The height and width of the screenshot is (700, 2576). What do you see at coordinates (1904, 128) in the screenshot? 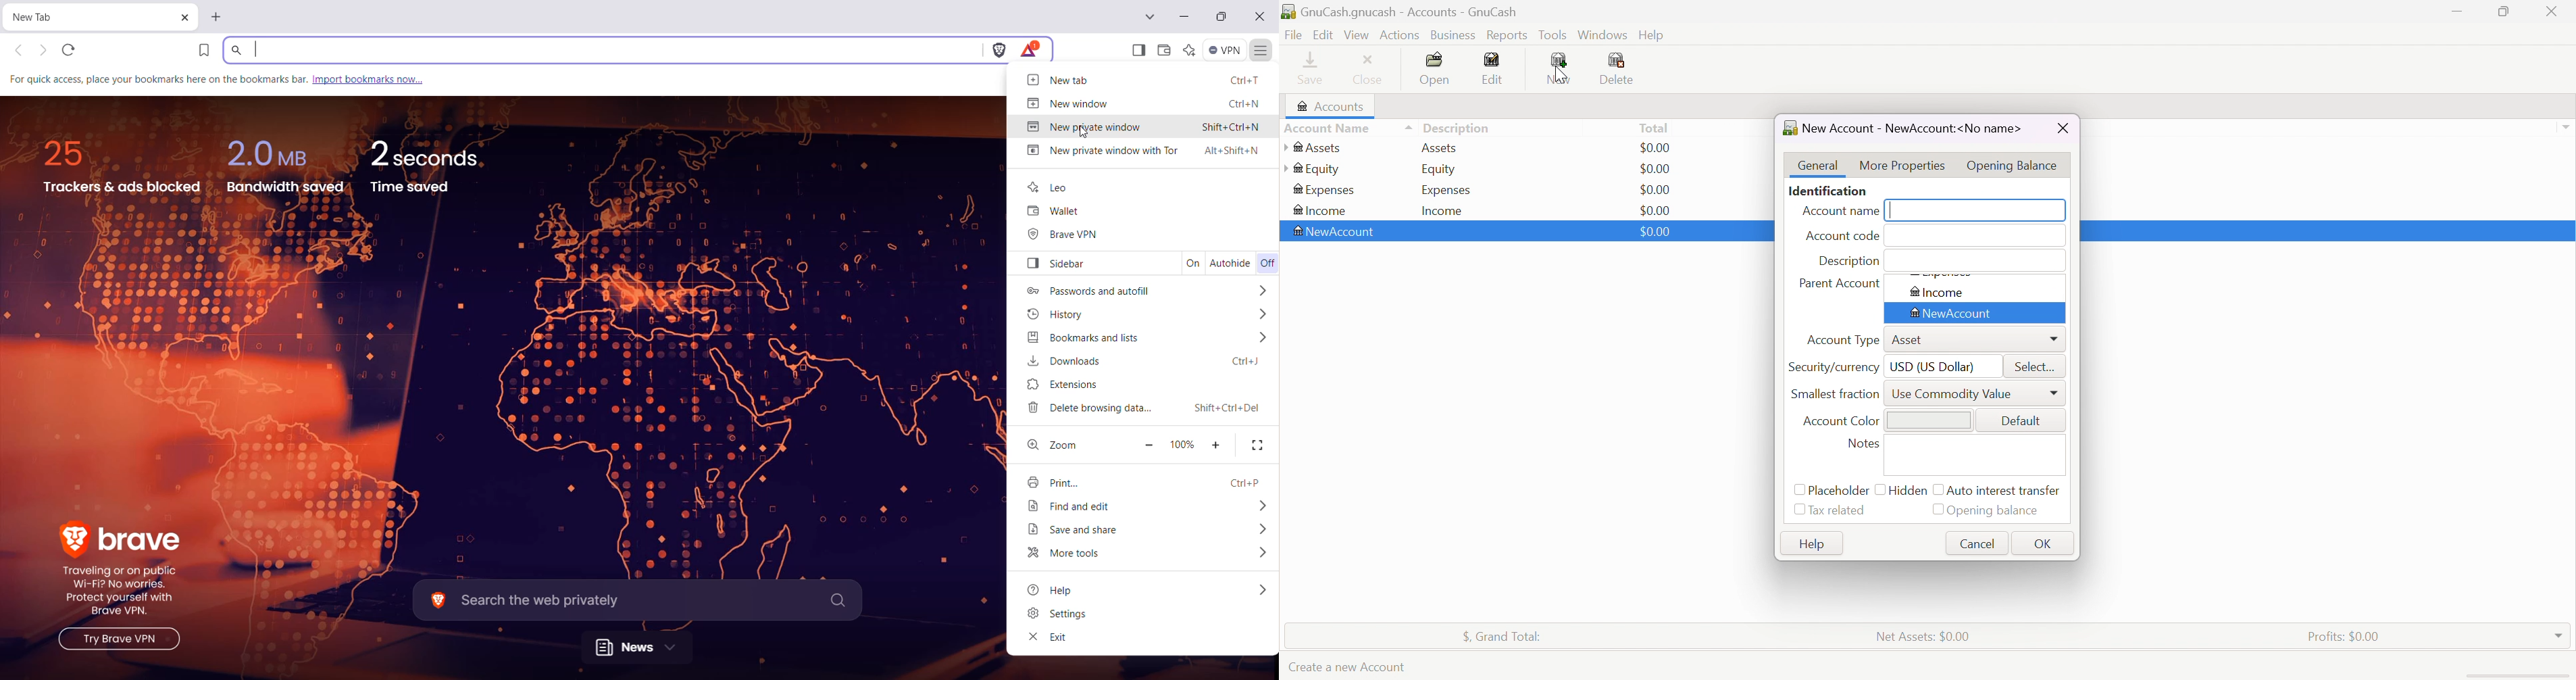
I see `New Account - NewAccount:<No name>` at bounding box center [1904, 128].